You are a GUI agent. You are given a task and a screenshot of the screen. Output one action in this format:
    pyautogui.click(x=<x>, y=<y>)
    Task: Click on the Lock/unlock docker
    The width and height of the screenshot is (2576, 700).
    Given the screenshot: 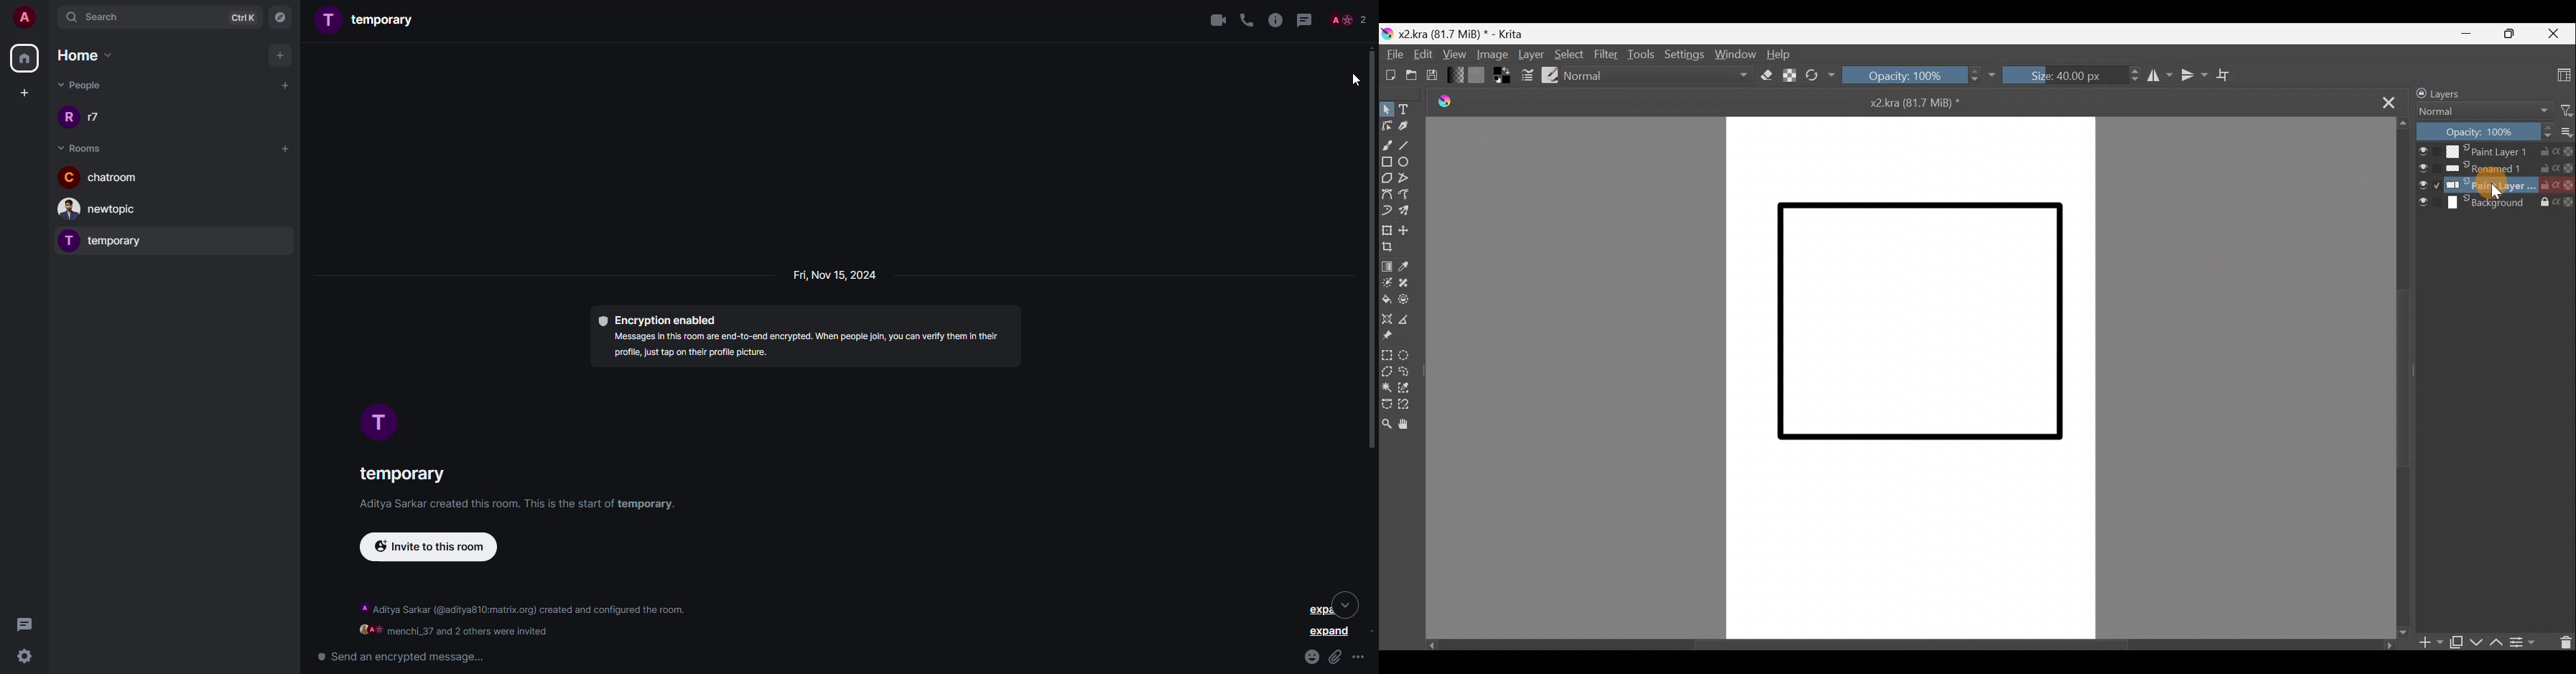 What is the action you would take?
    pyautogui.click(x=2419, y=91)
    